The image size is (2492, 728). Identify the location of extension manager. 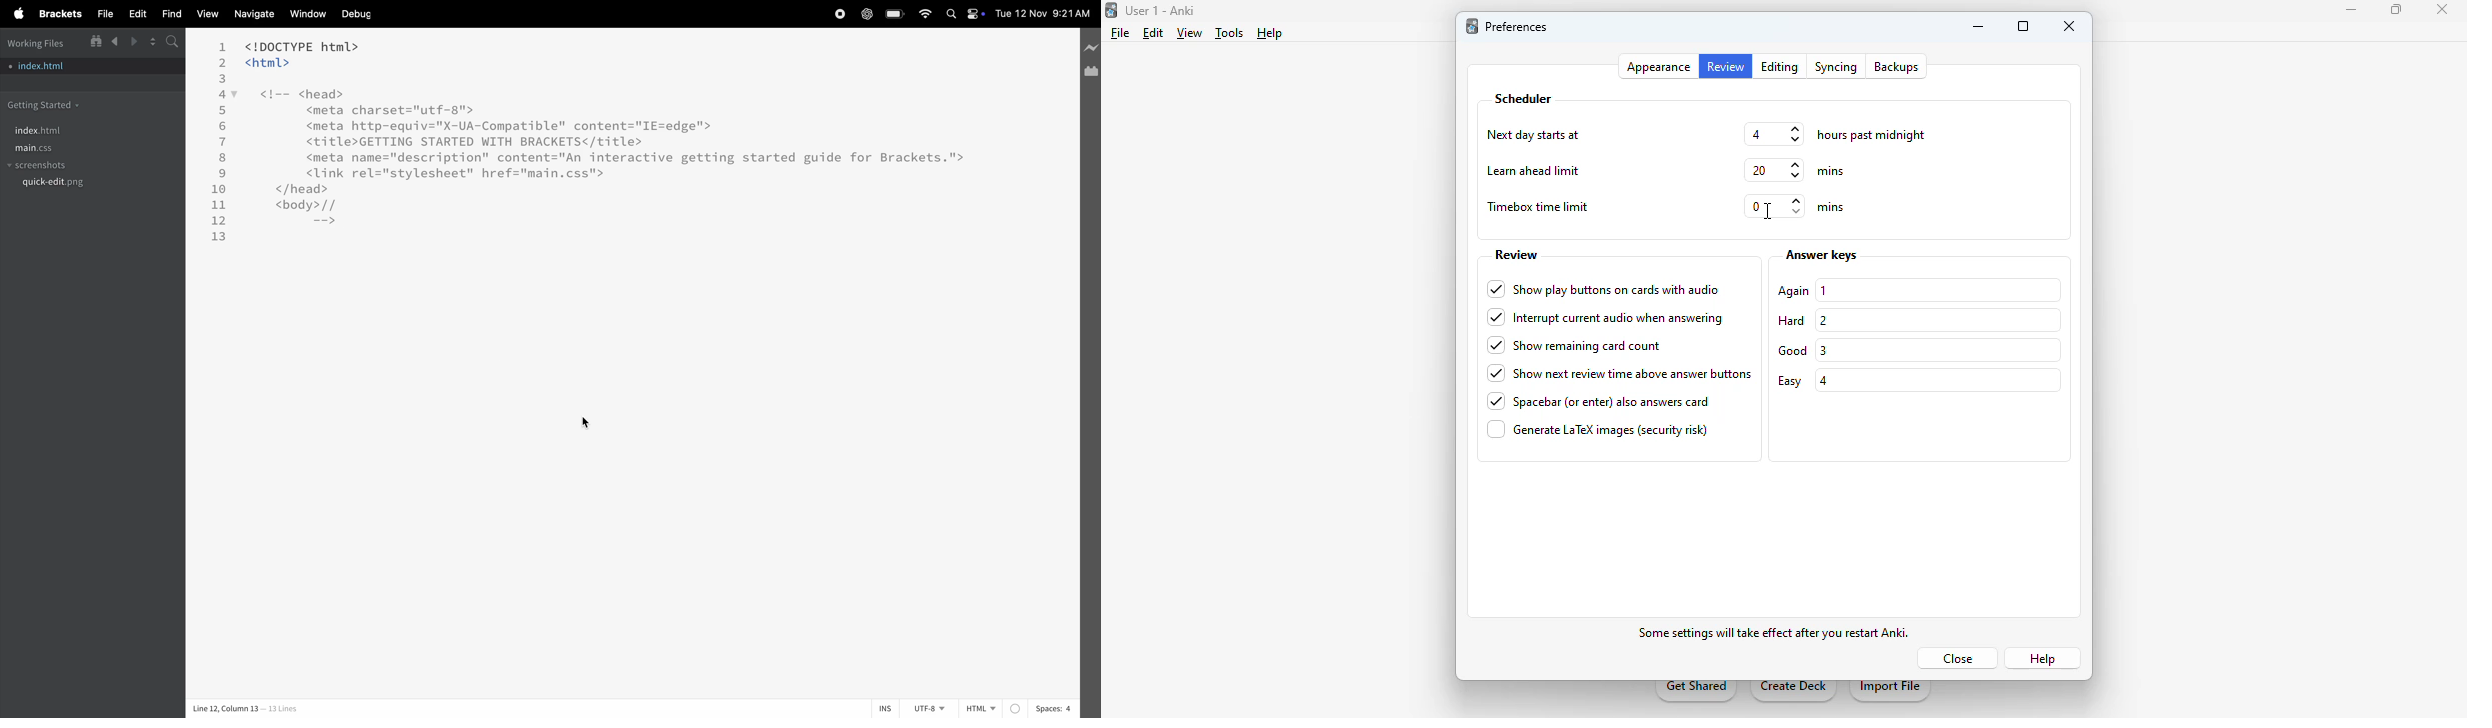
(1091, 72).